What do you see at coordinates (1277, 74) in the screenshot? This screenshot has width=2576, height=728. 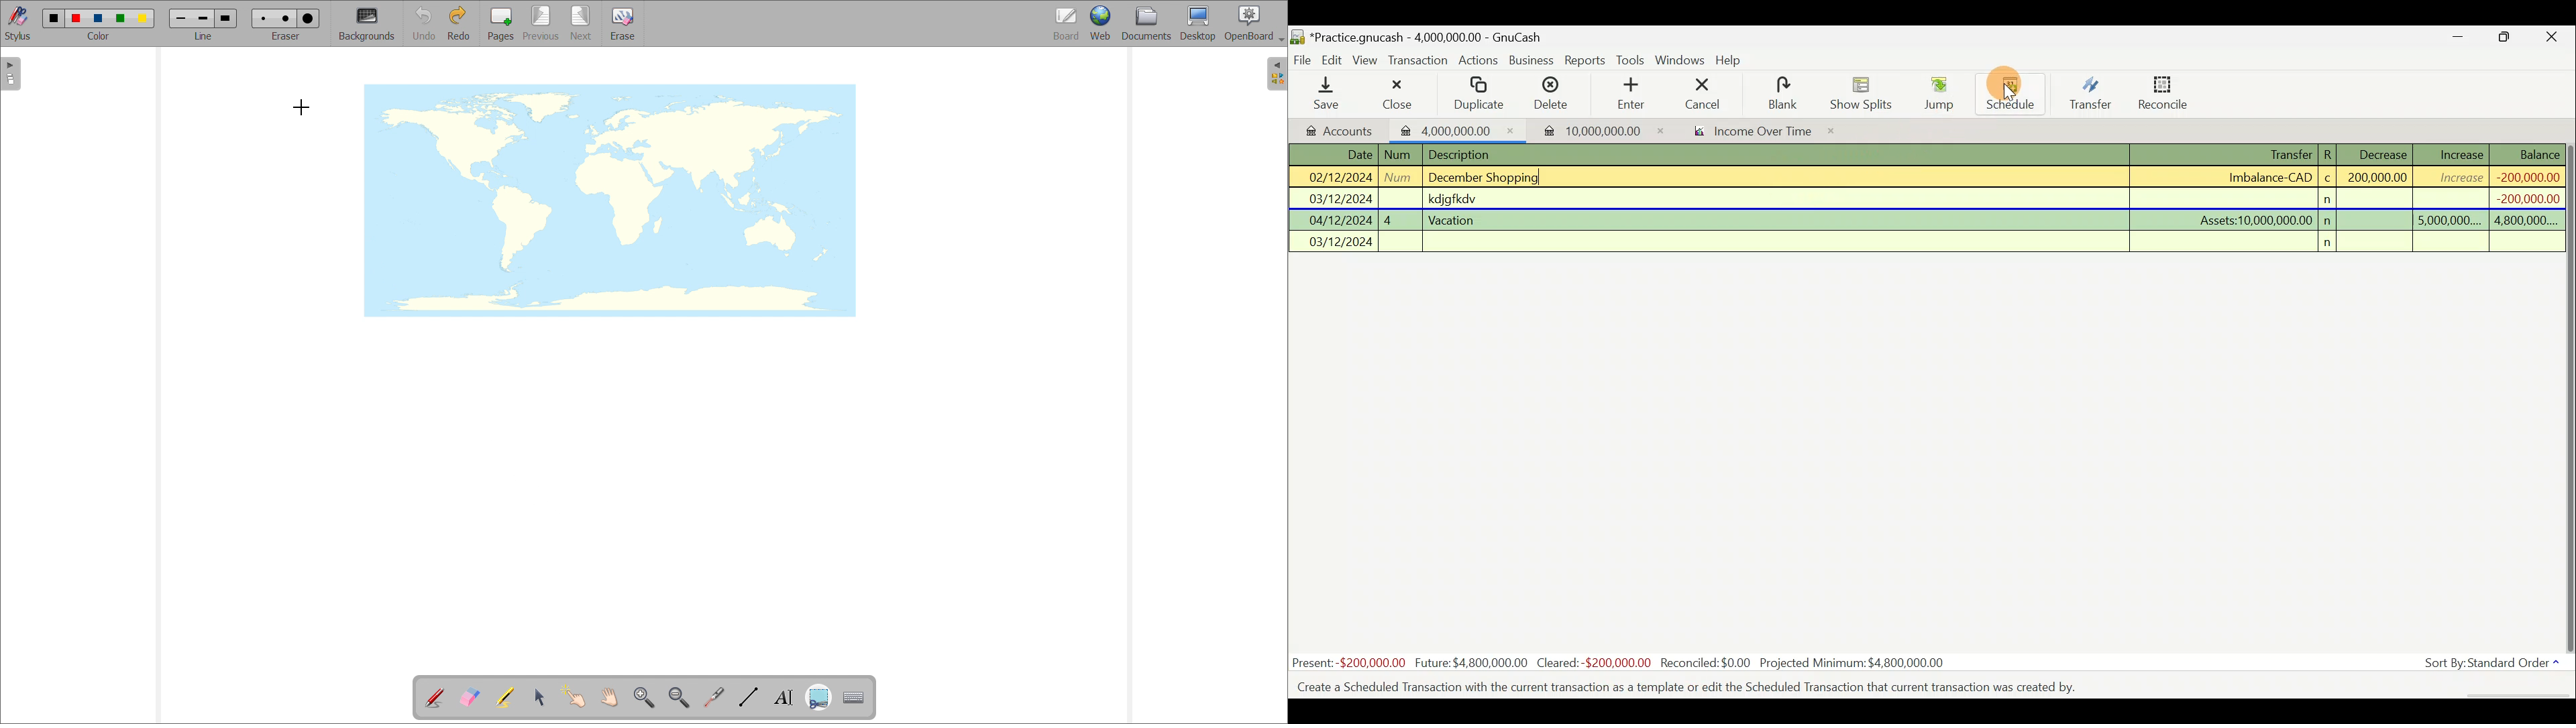 I see `open folder view` at bounding box center [1277, 74].